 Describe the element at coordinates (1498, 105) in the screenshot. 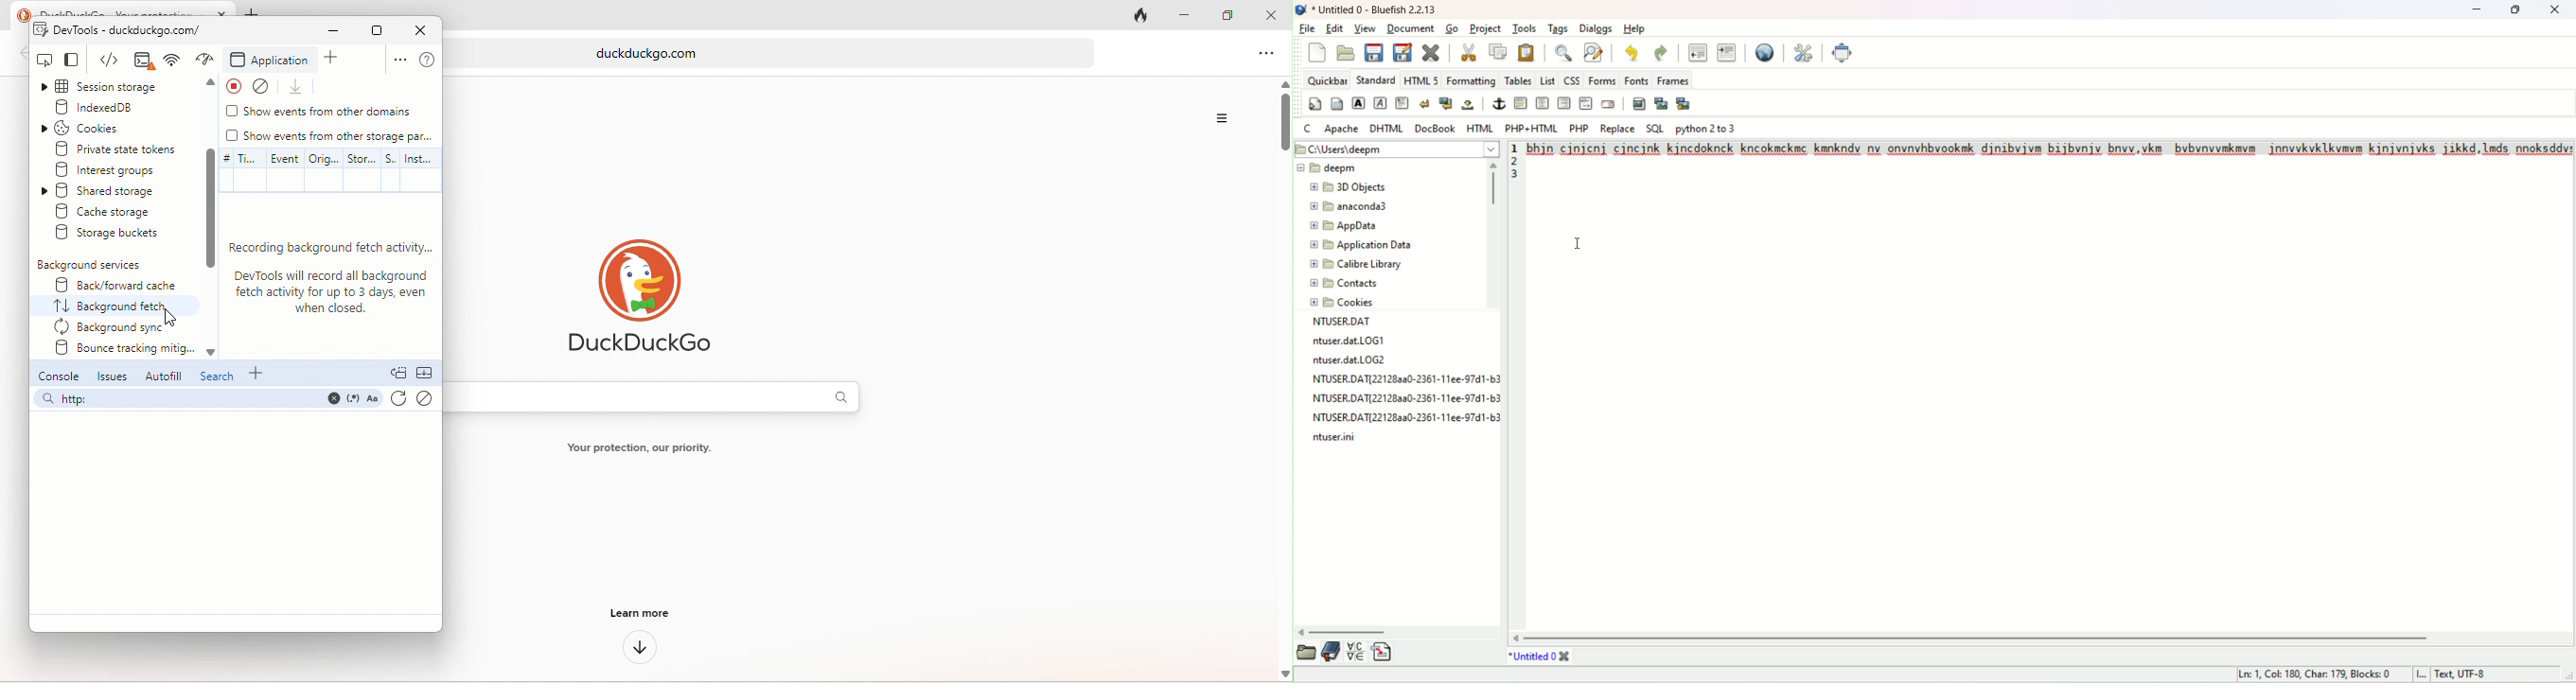

I see `anchor/hyperlink` at that location.